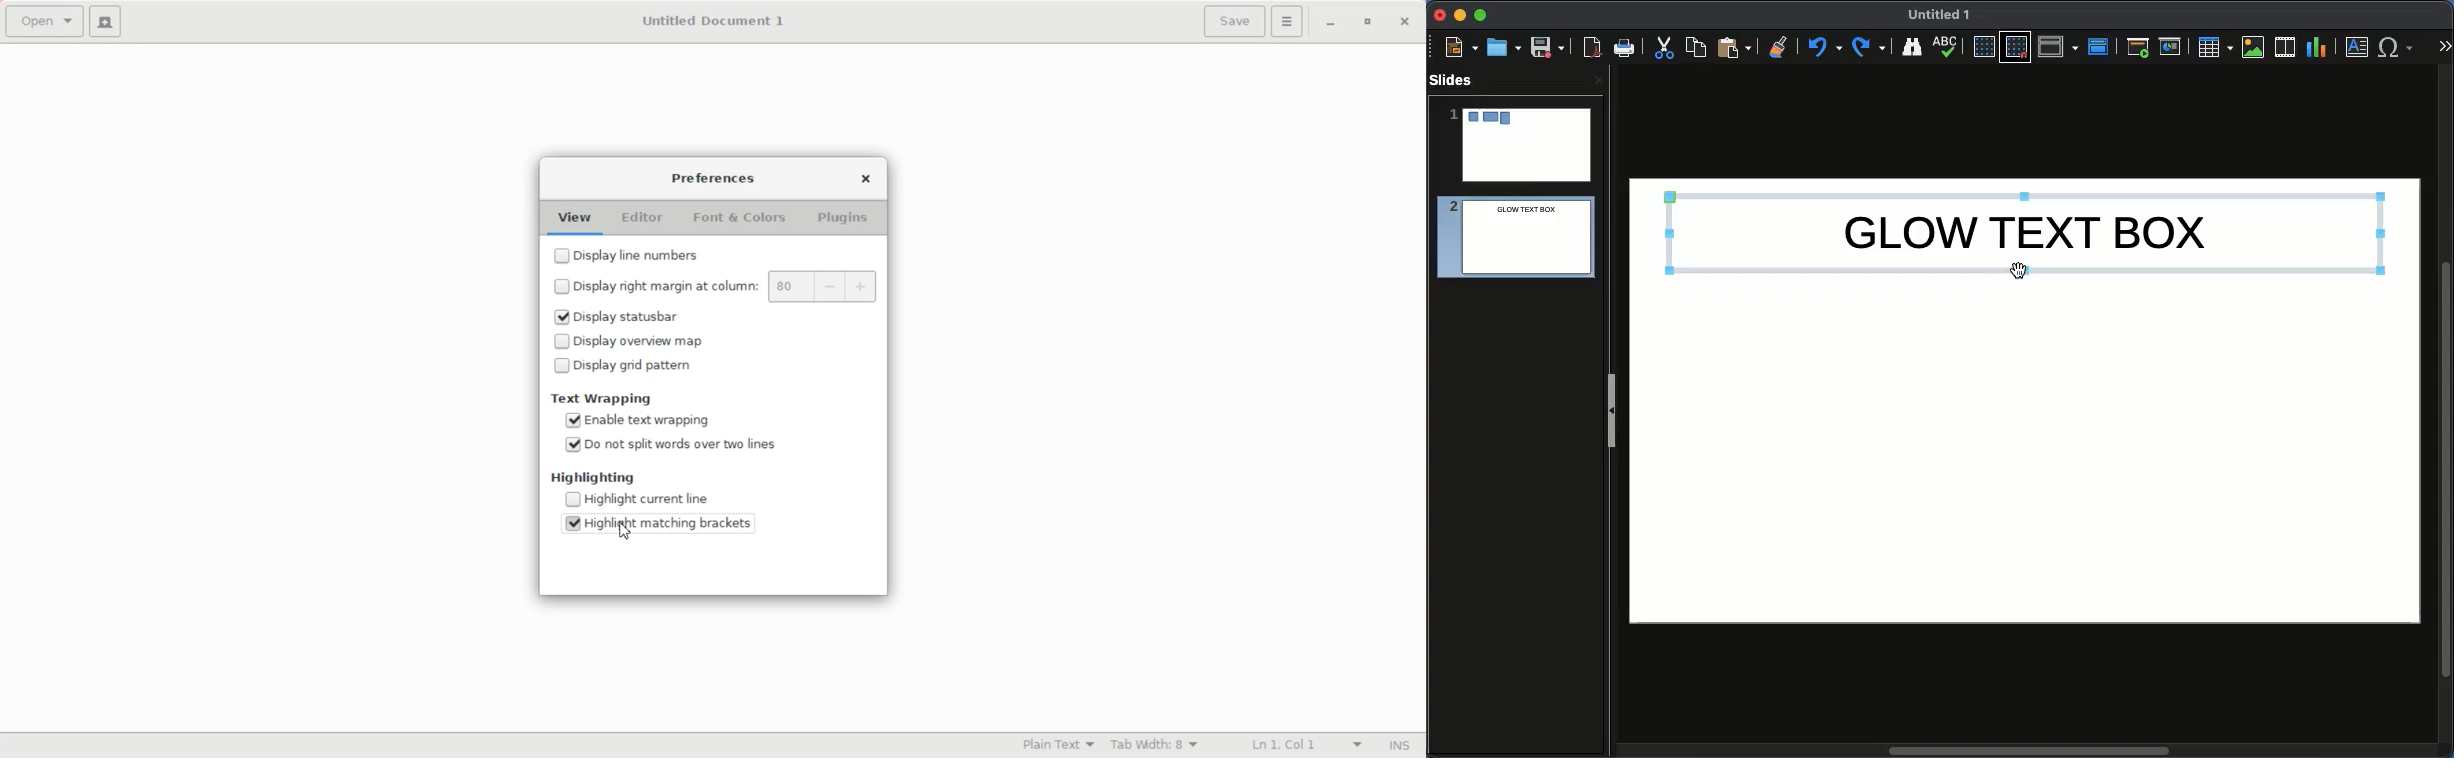 This screenshot has height=784, width=2464. Describe the element at coordinates (1367, 23) in the screenshot. I see `Maximize` at that location.